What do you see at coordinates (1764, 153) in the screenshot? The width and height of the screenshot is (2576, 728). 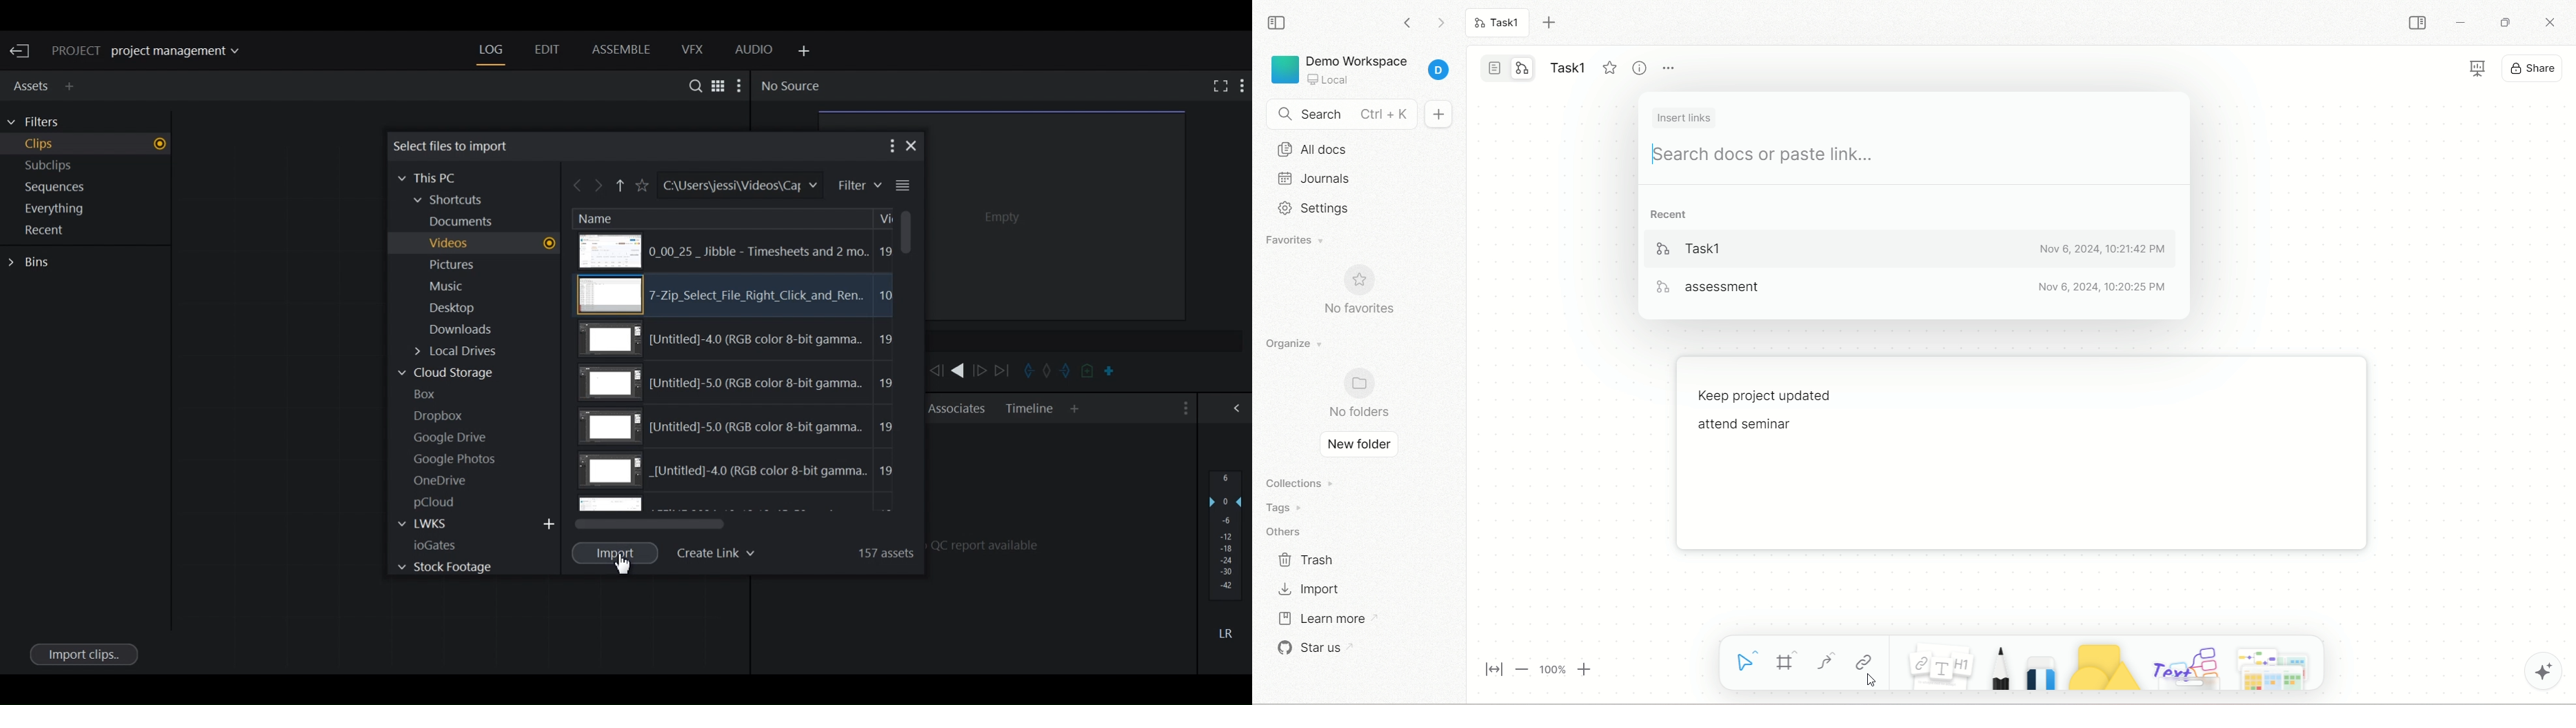 I see `search docs or paste link` at bounding box center [1764, 153].